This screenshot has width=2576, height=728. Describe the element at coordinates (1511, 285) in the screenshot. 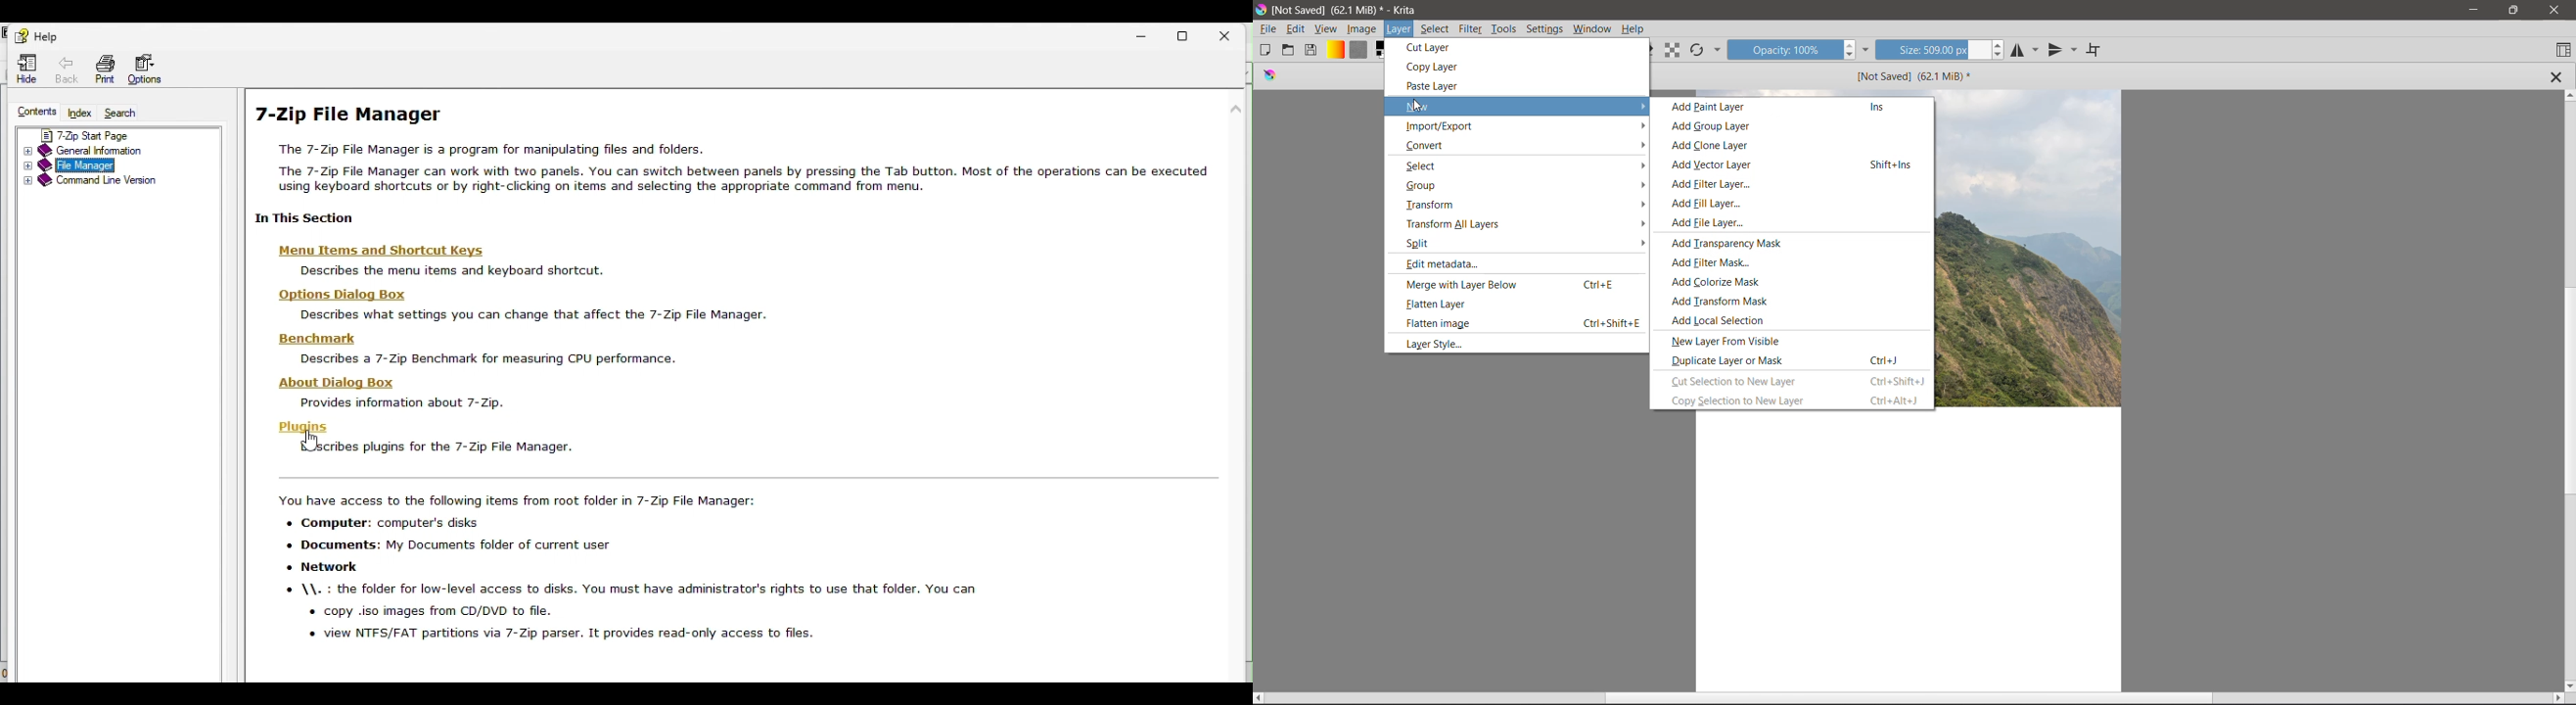

I see `Merge with Layer Below` at that location.